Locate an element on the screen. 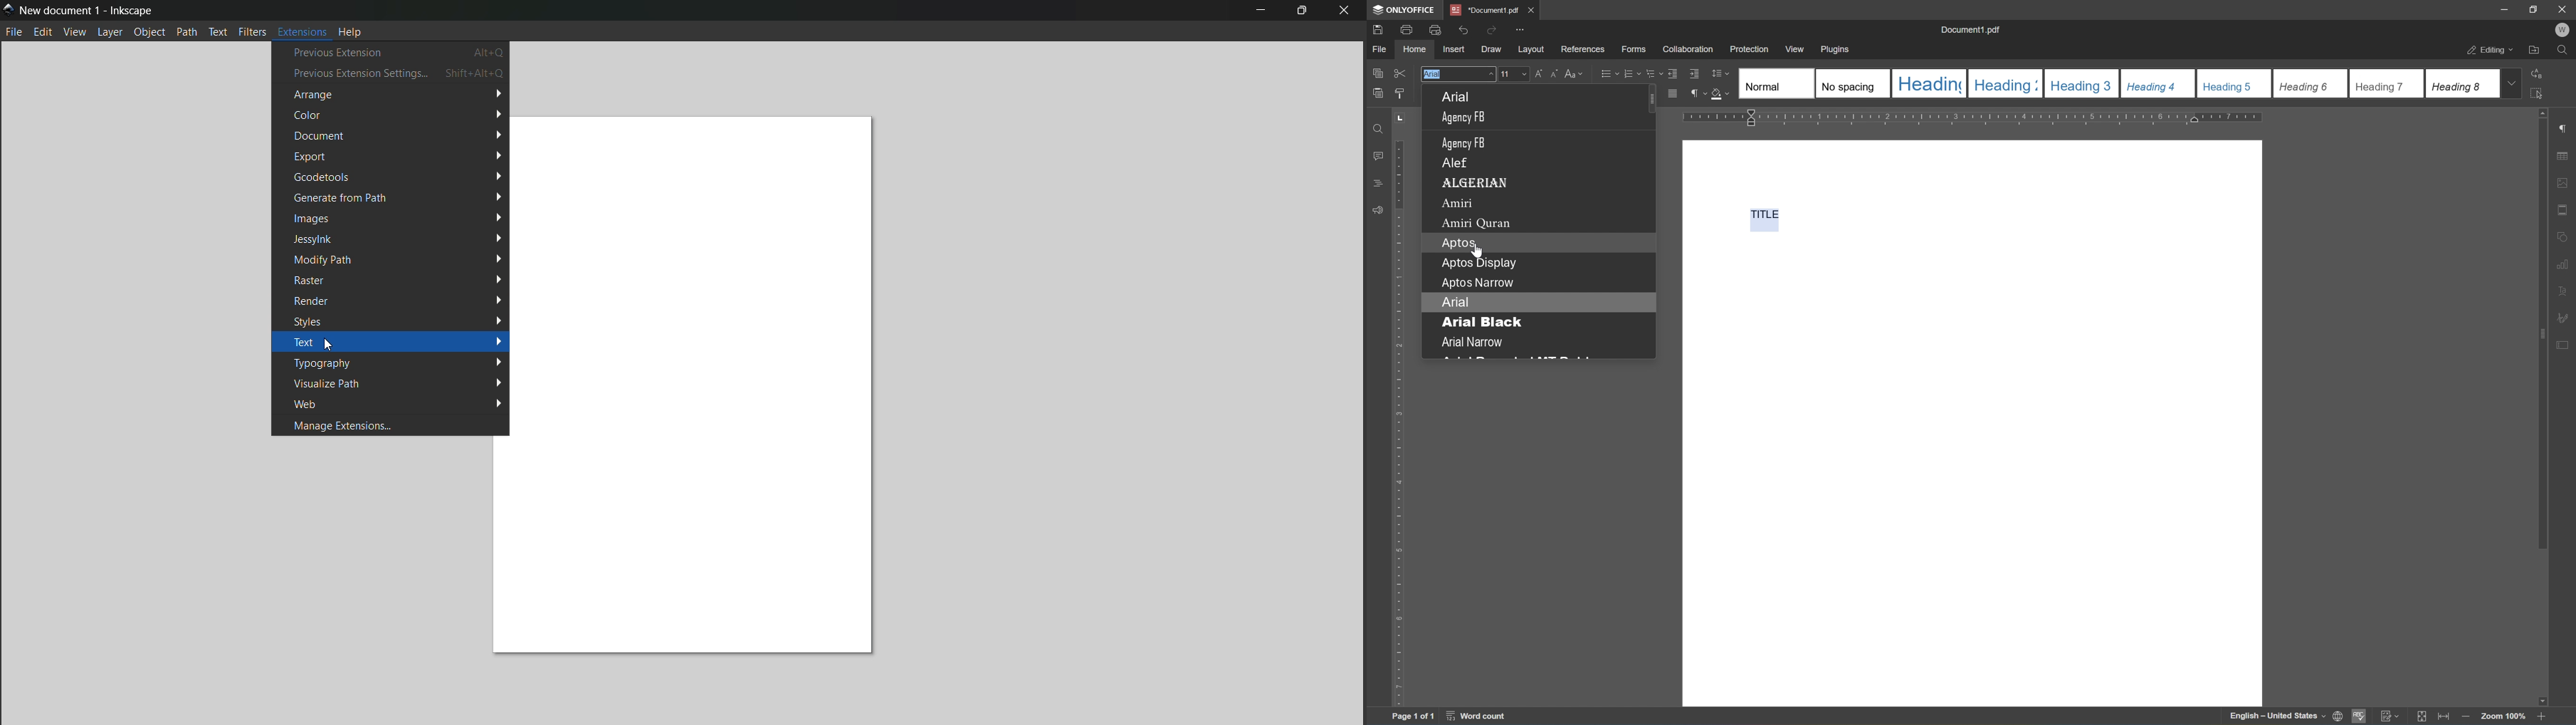 Image resolution: width=2576 pixels, height=728 pixels. Aptos is located at coordinates (1489, 245).